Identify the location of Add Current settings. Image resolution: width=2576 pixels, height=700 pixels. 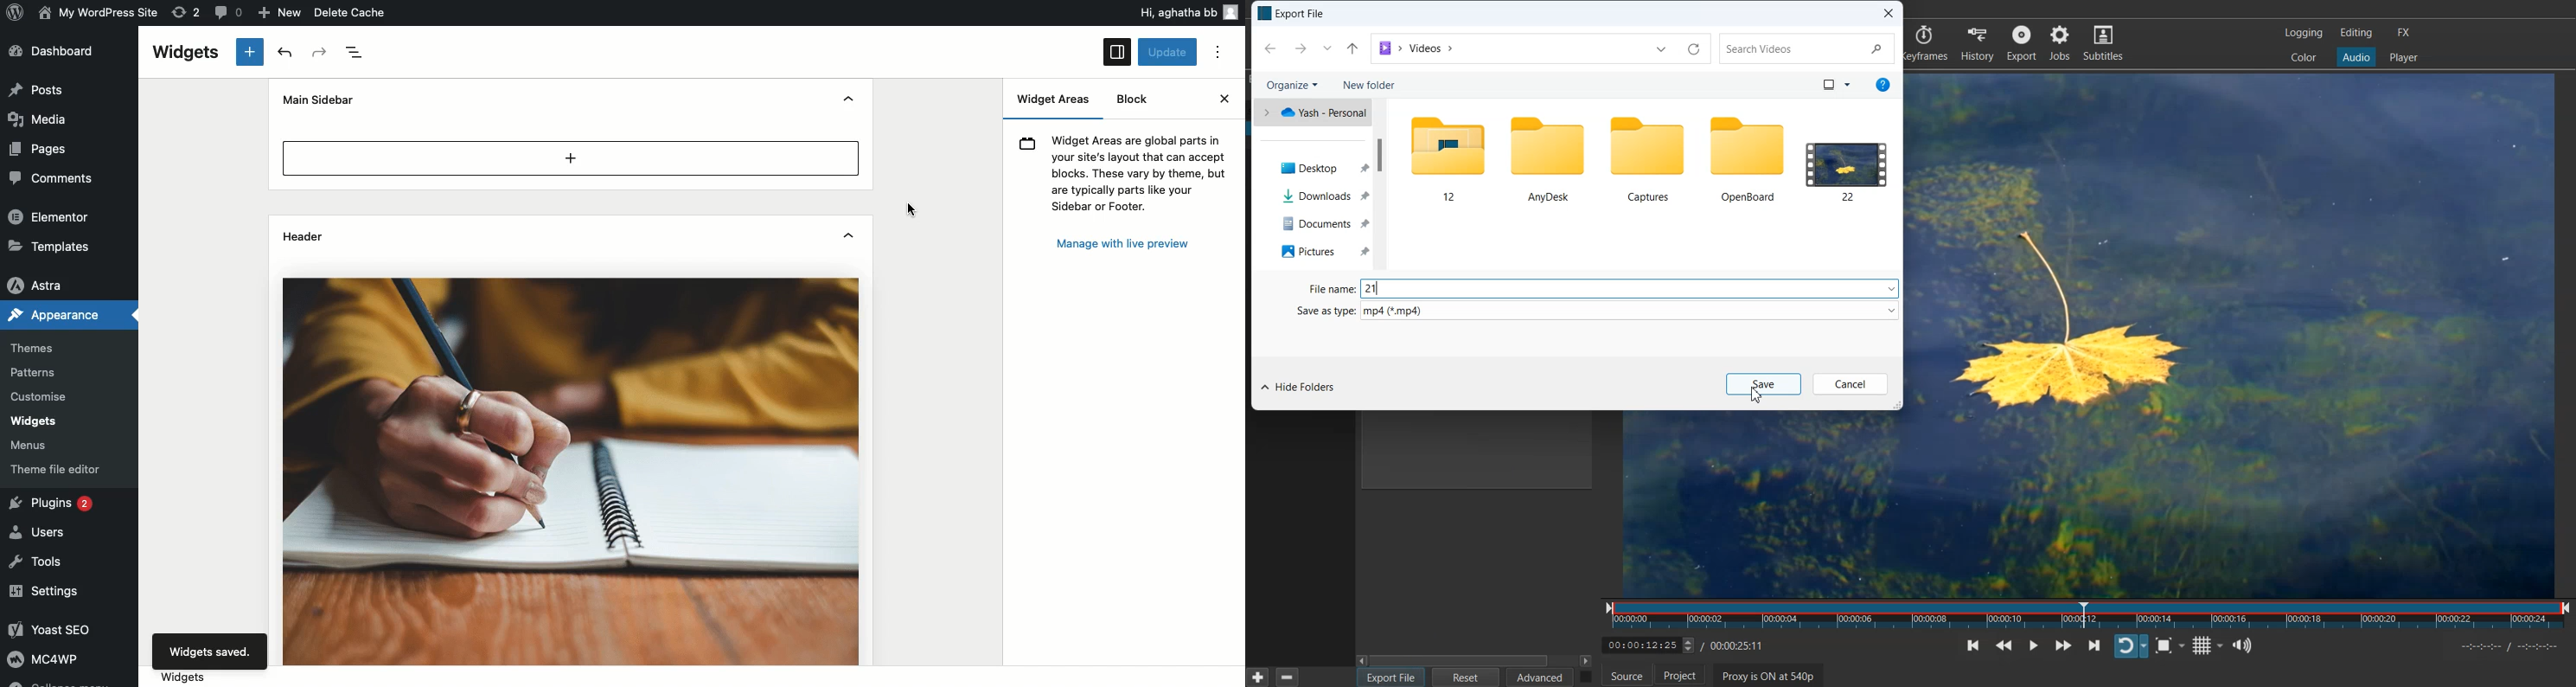
(1258, 676).